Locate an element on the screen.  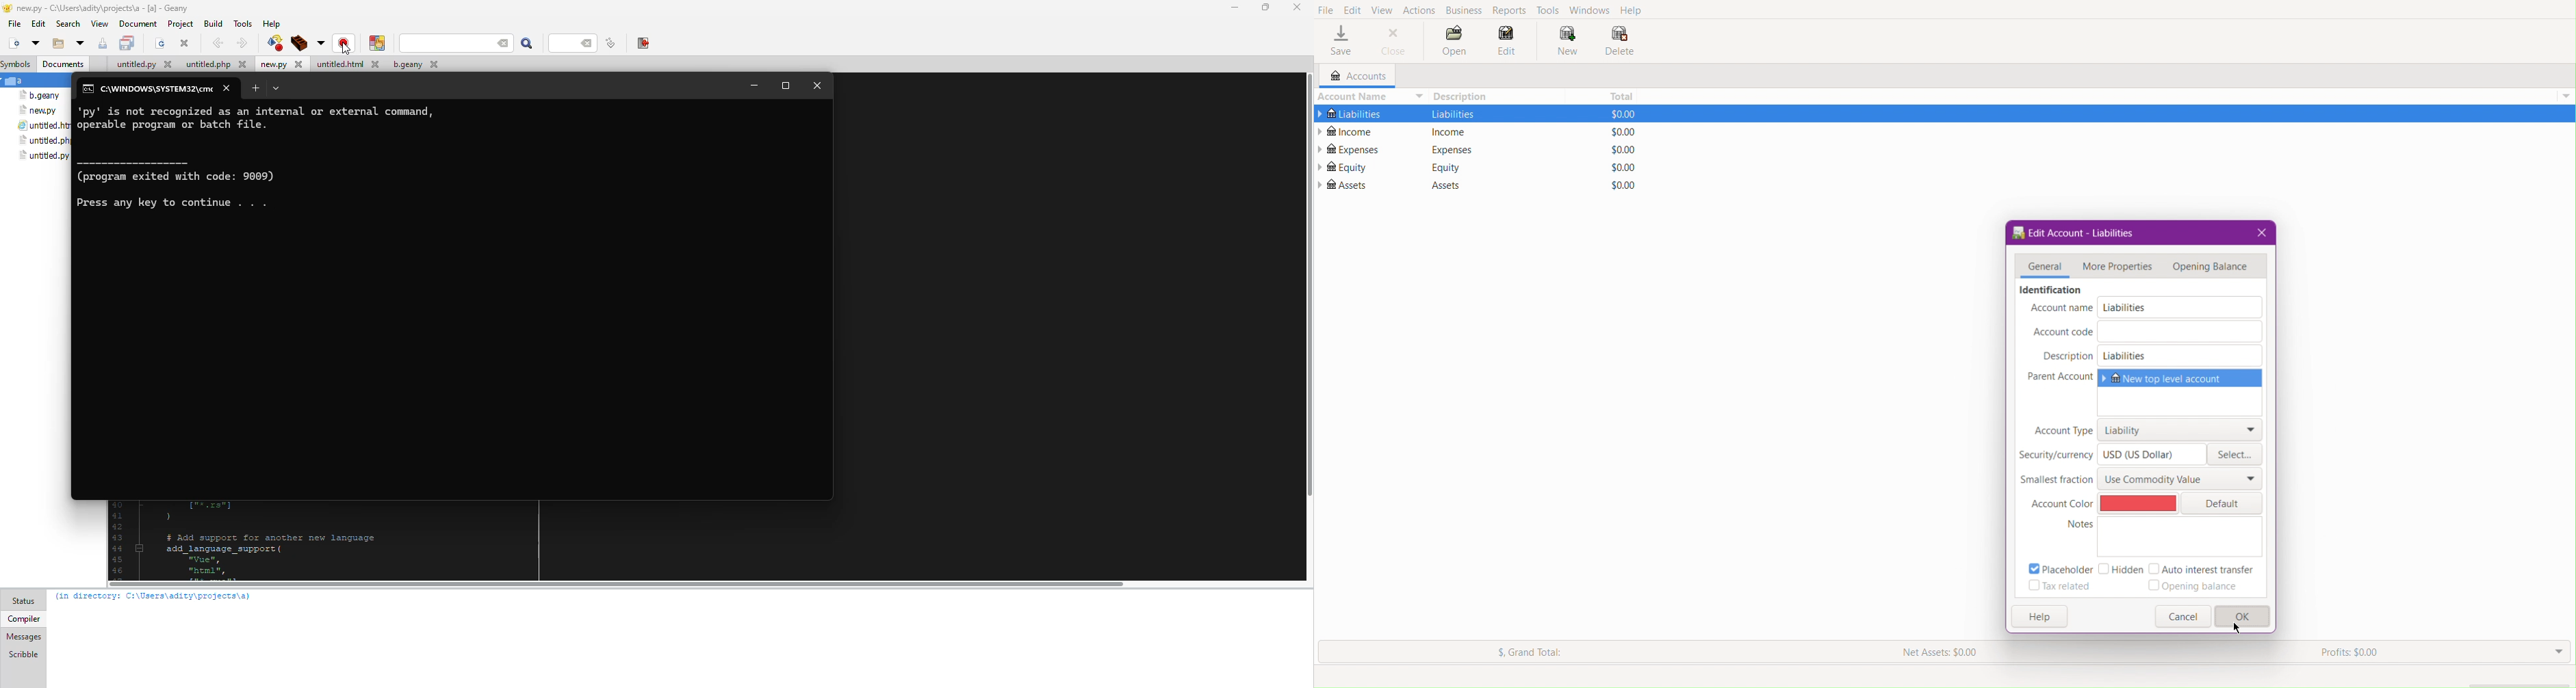
compile is located at coordinates (345, 44).